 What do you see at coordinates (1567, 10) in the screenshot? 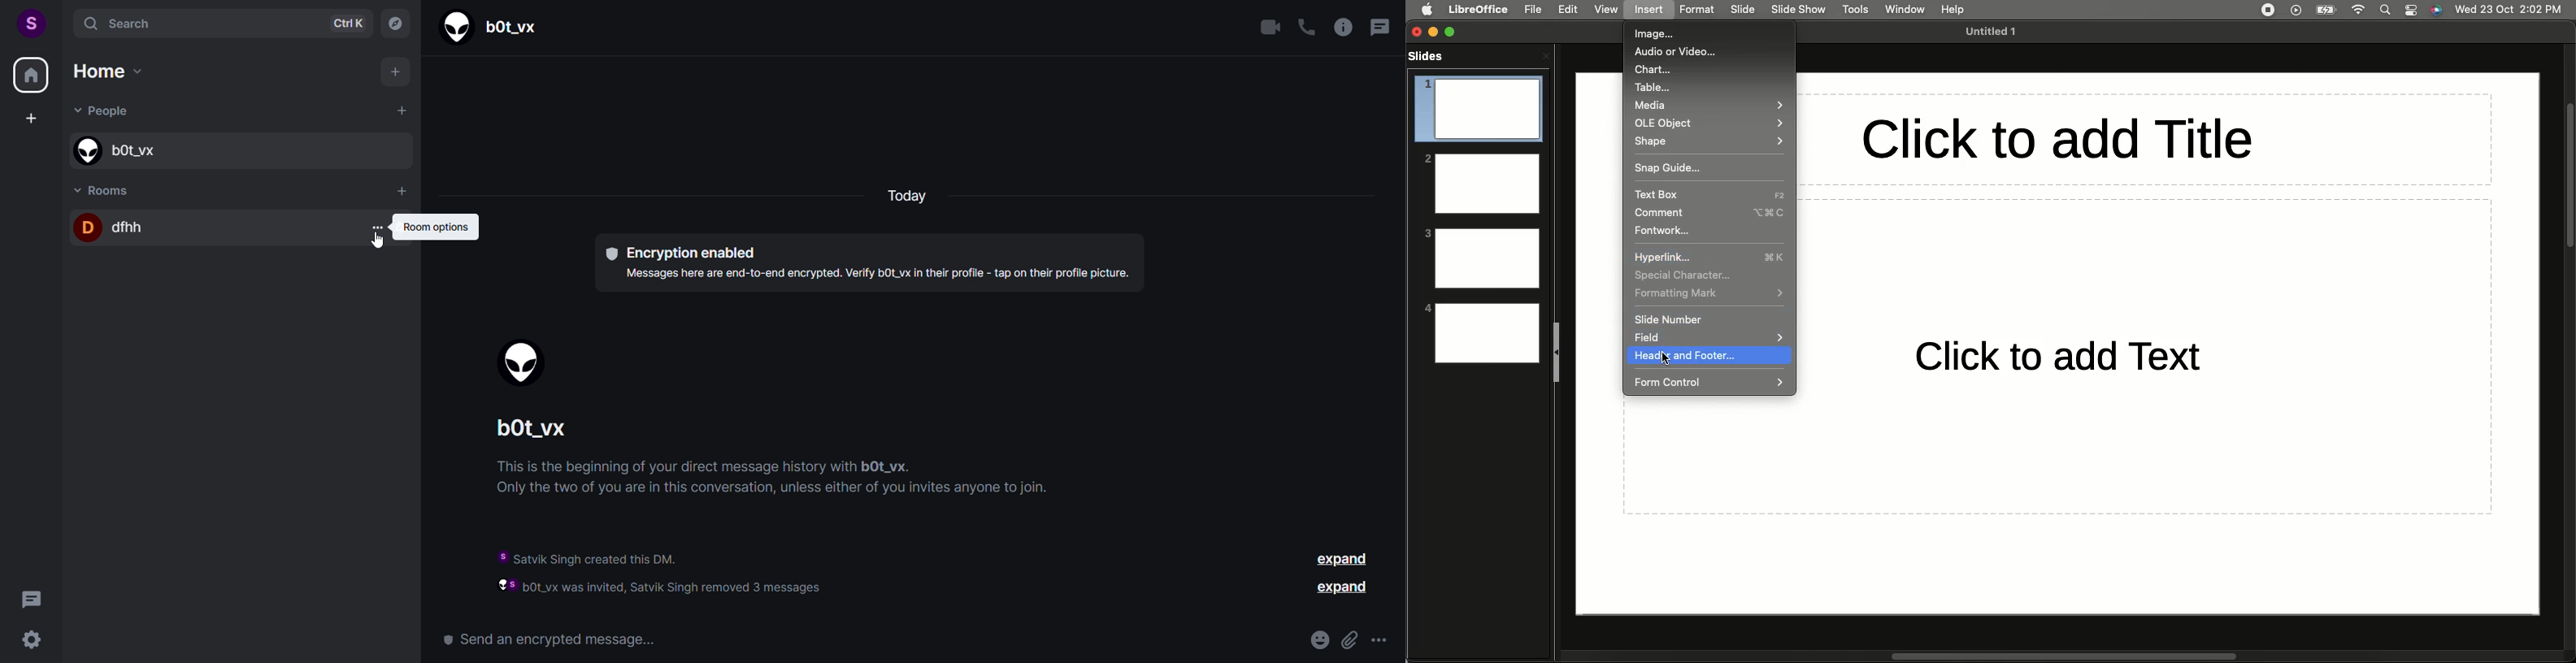
I see `Edit` at bounding box center [1567, 10].